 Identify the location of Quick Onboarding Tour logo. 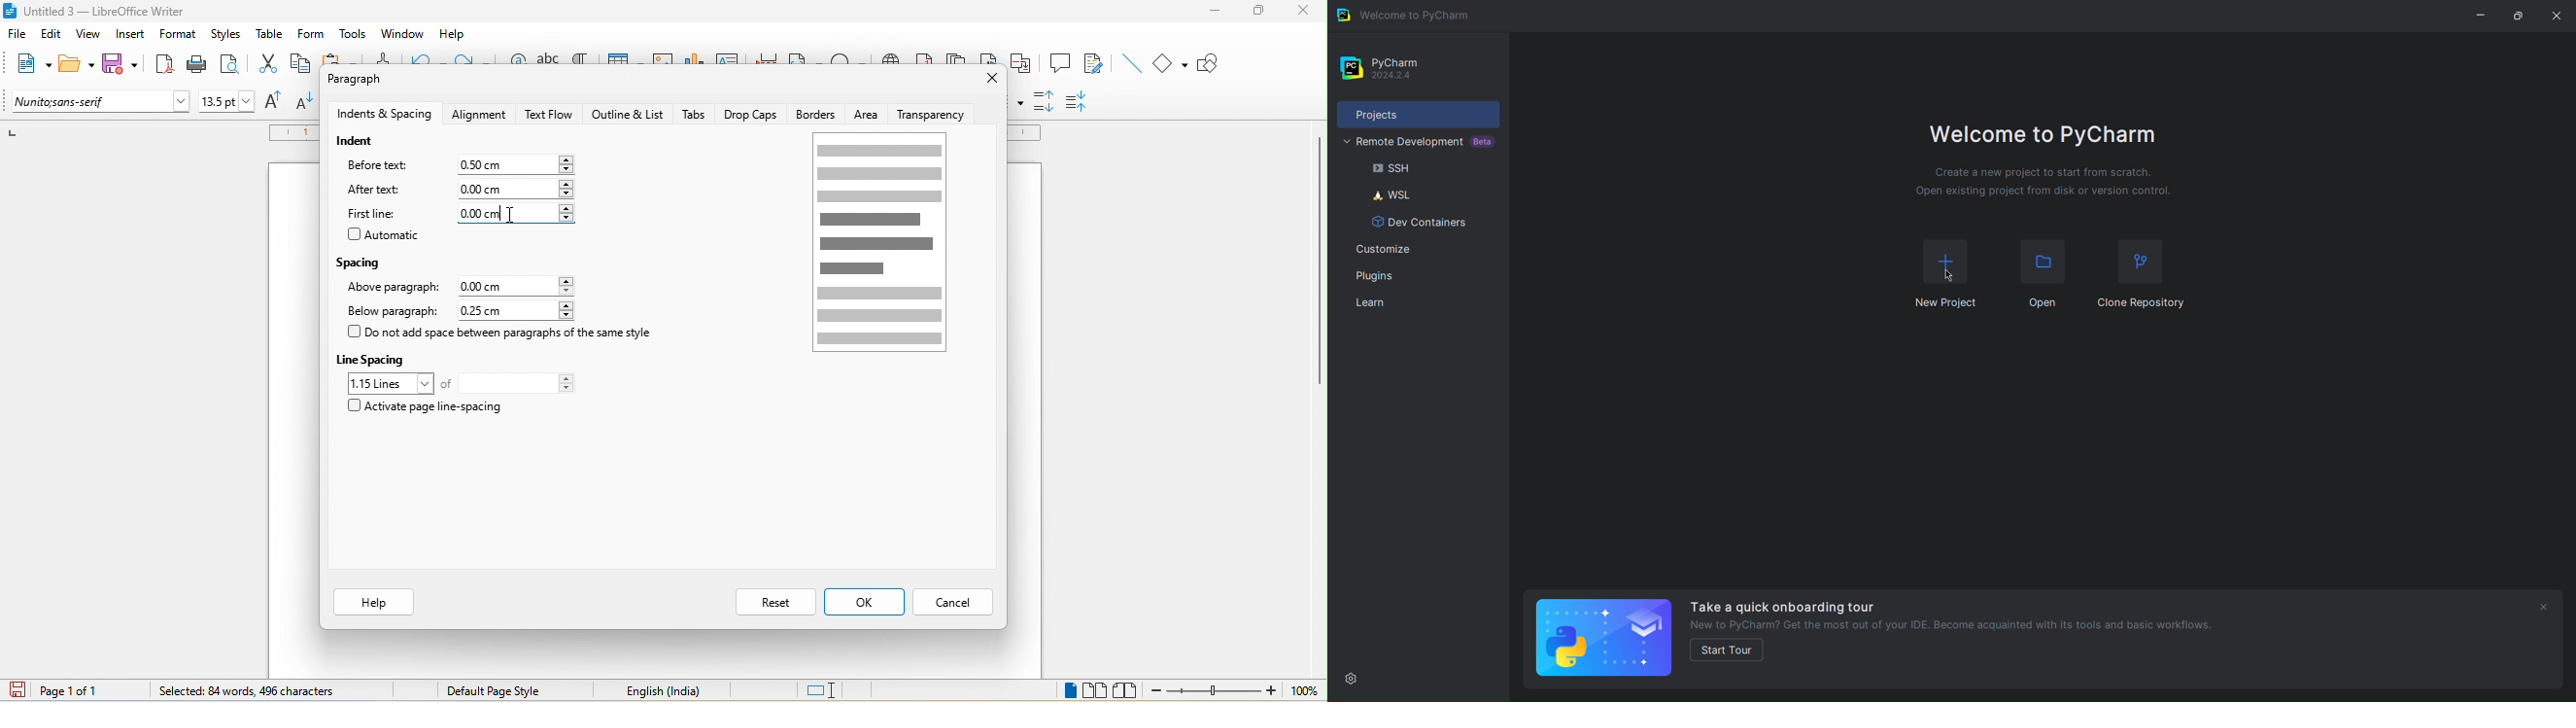
(1605, 641).